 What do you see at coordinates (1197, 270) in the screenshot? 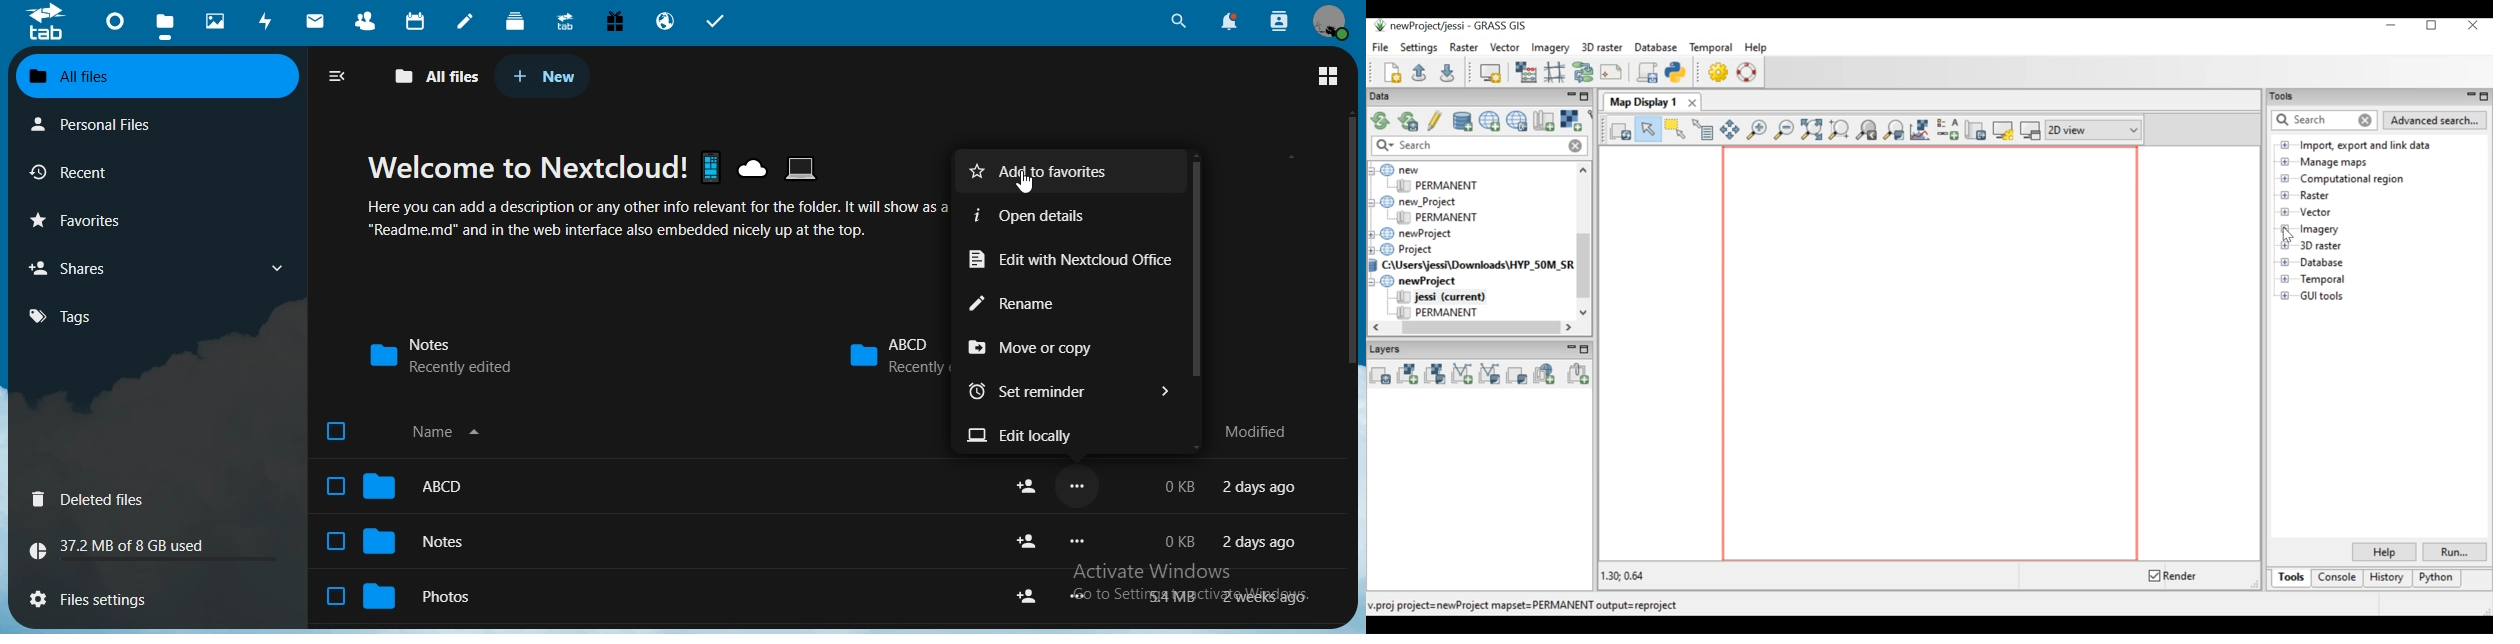
I see `scrollbar` at bounding box center [1197, 270].